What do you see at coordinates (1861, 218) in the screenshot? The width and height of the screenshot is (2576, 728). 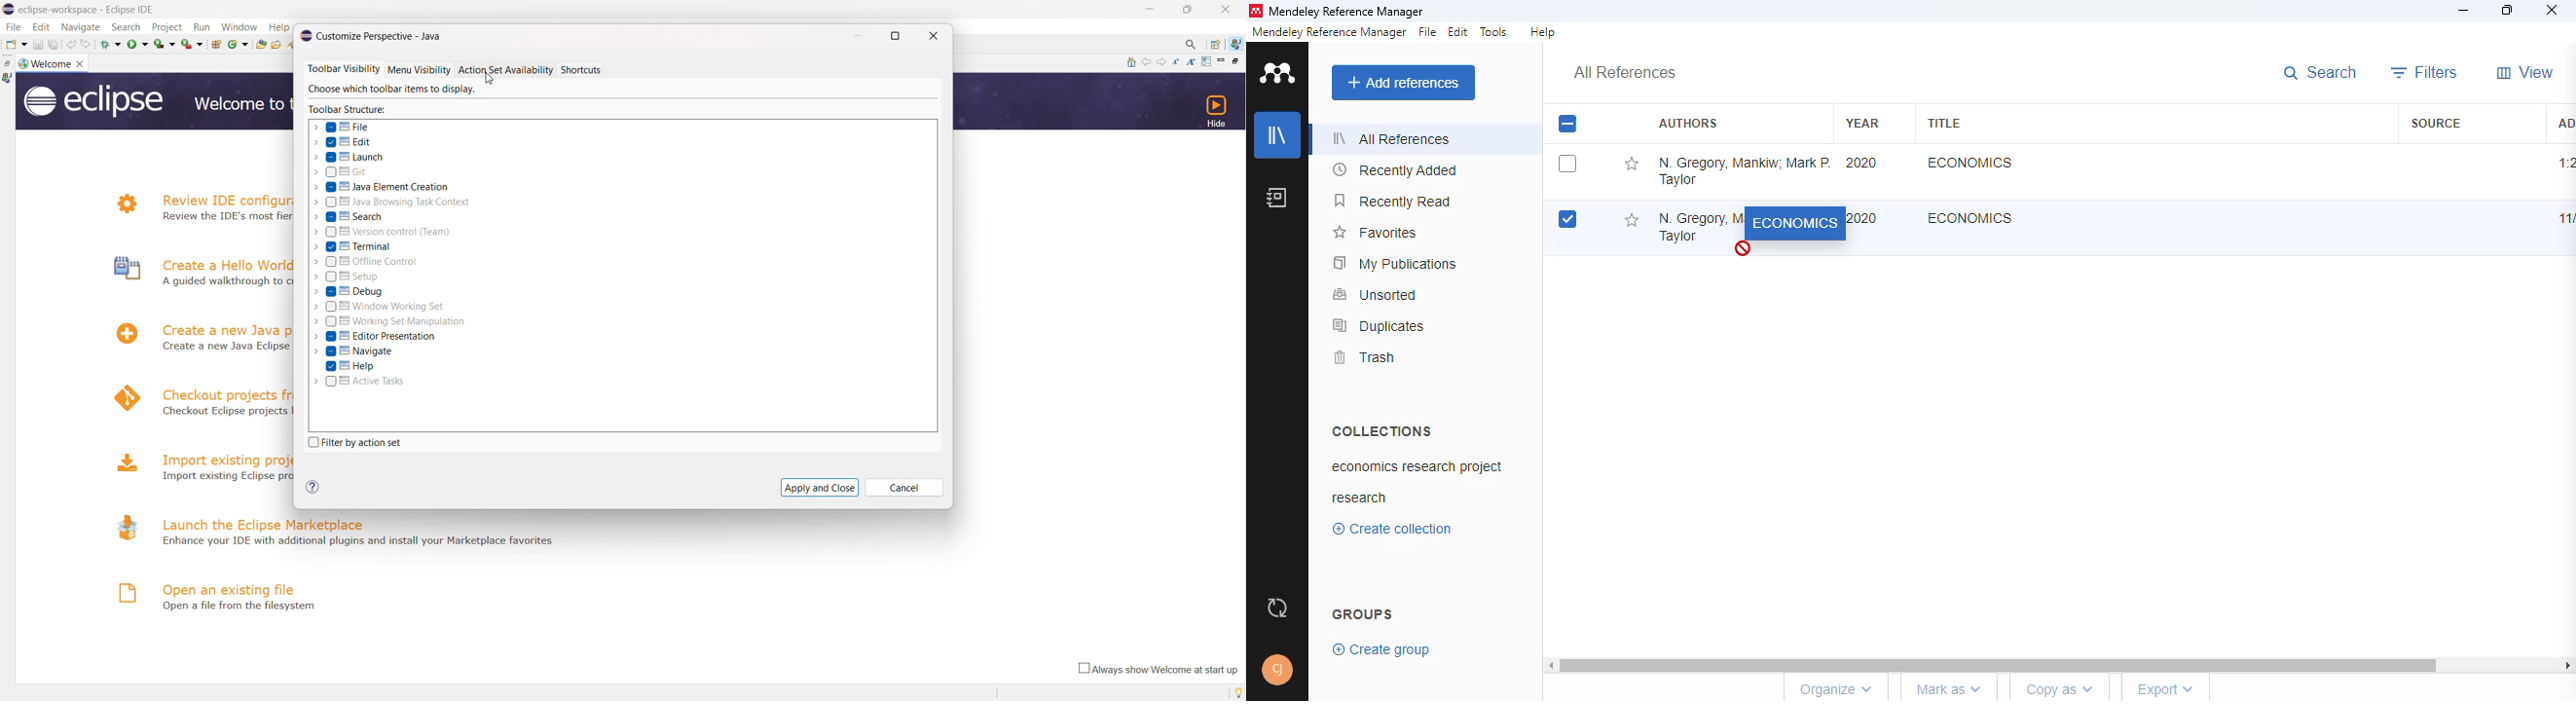 I see `2020` at bounding box center [1861, 218].